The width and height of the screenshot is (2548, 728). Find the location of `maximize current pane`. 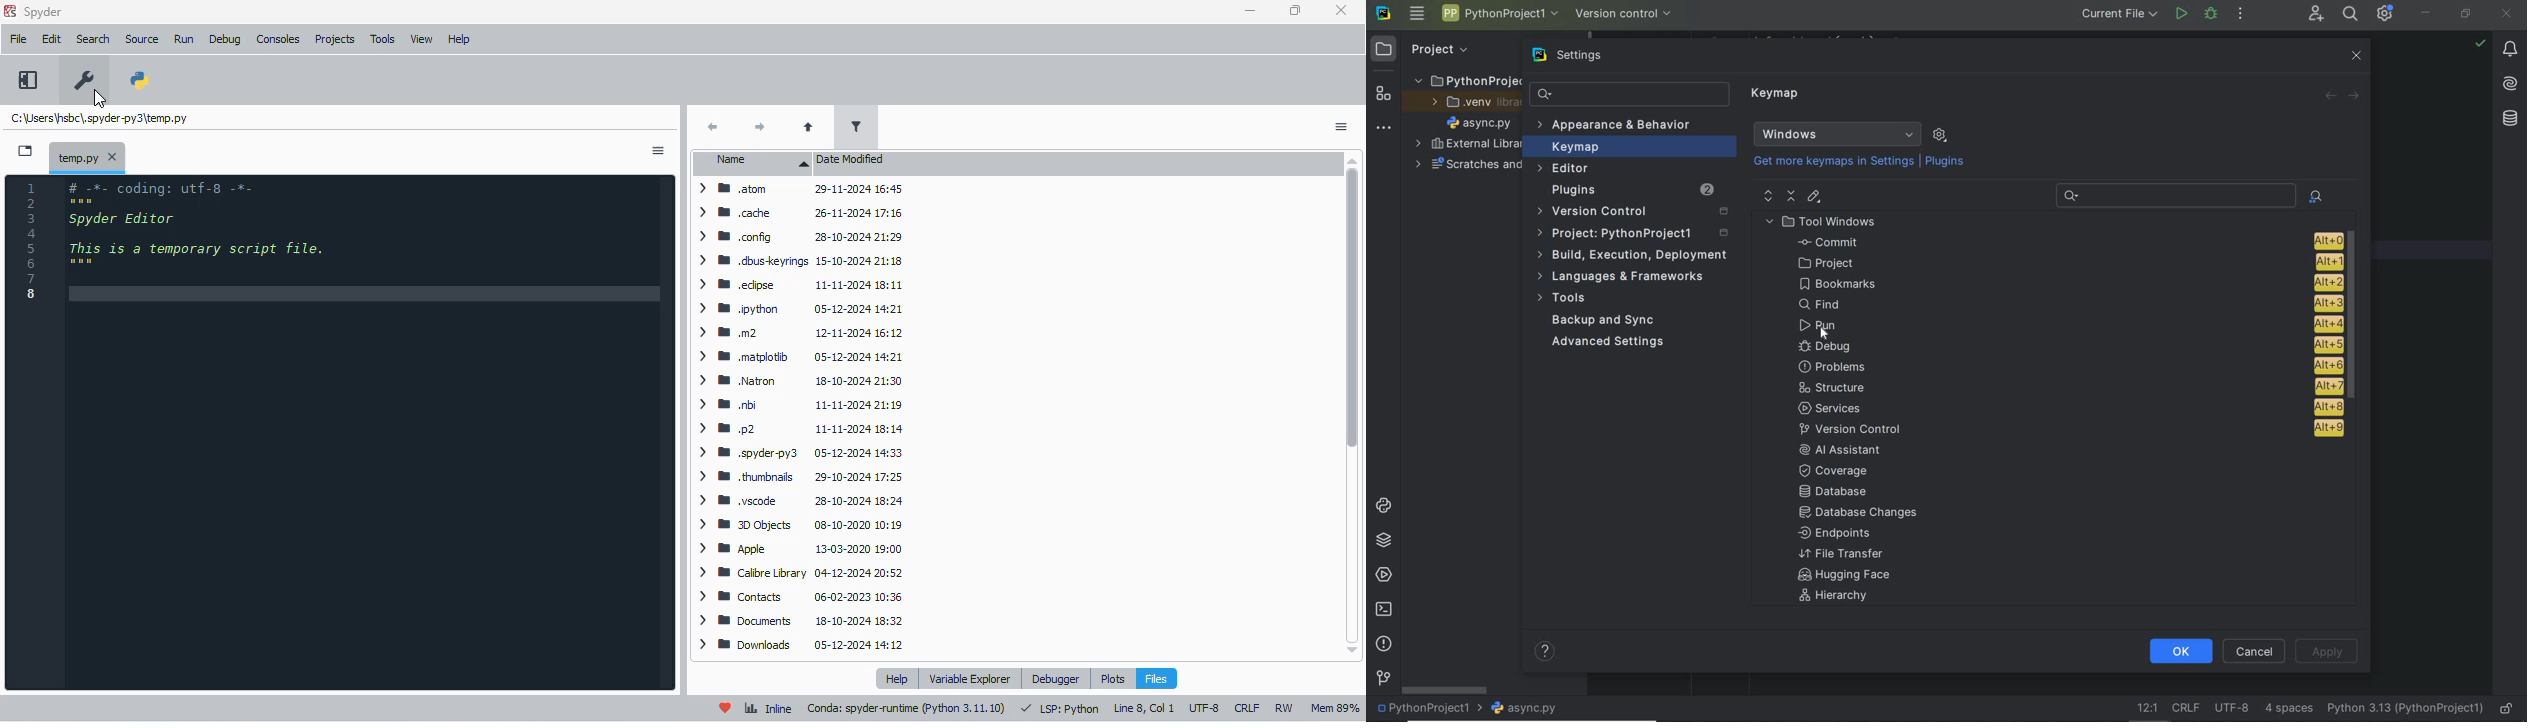

maximize current pane is located at coordinates (27, 79).